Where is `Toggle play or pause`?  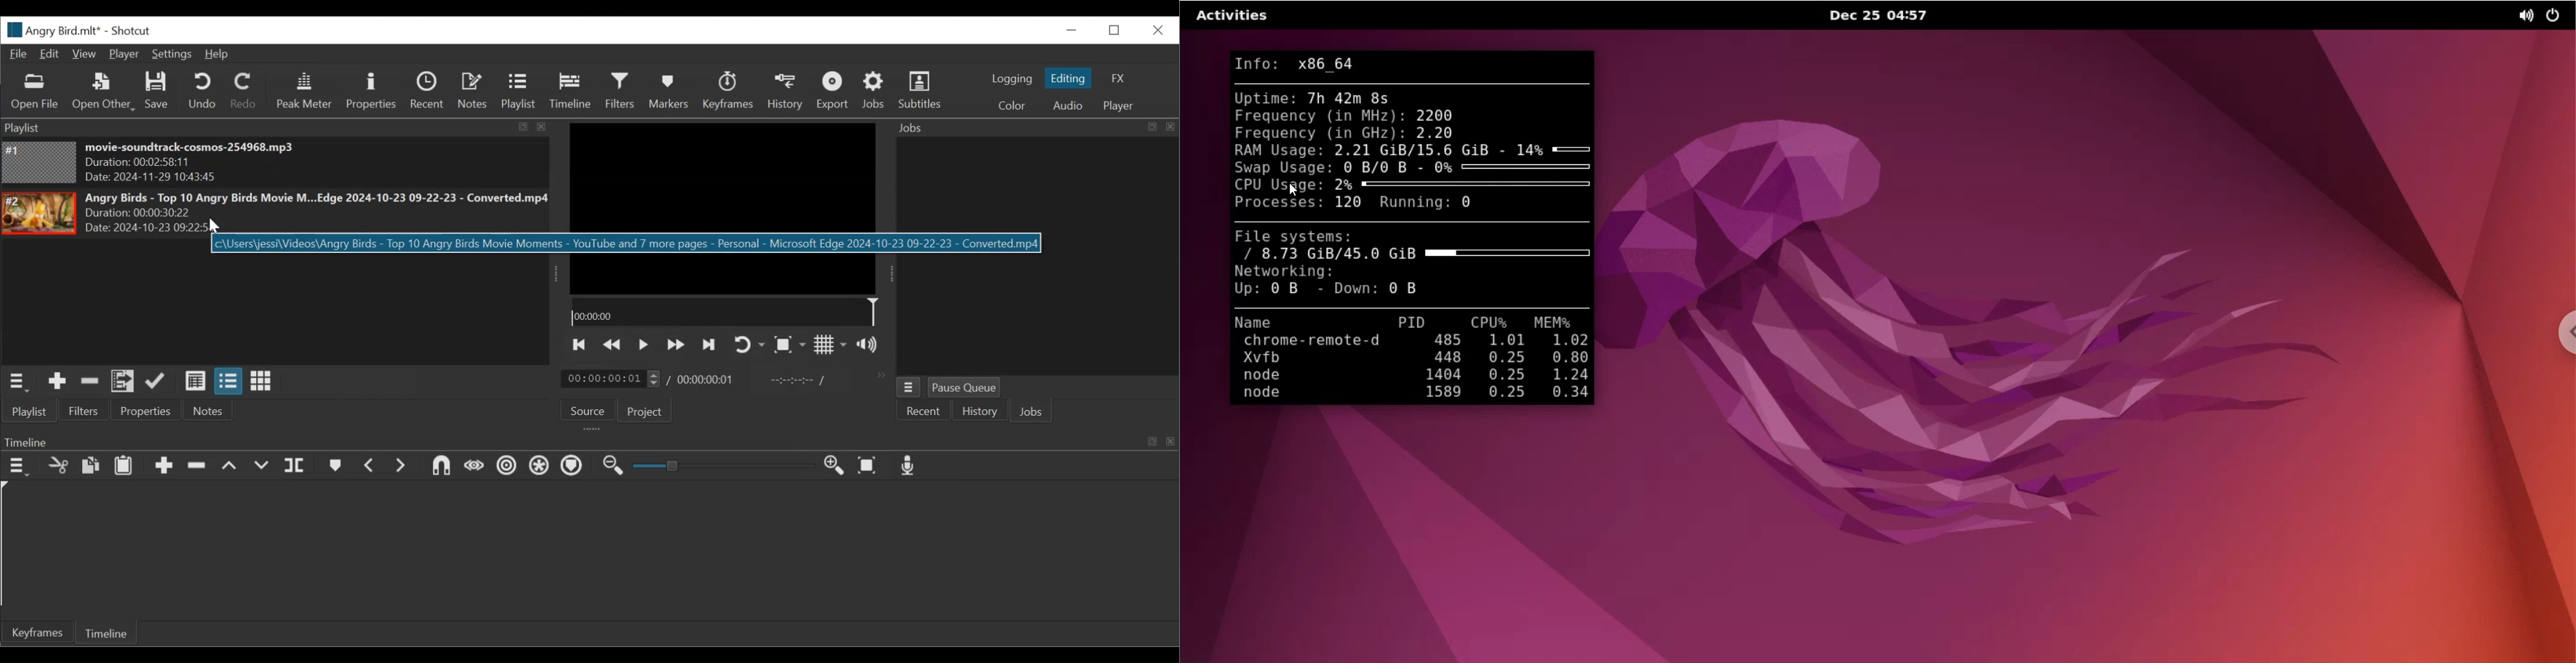 Toggle play or pause is located at coordinates (644, 345).